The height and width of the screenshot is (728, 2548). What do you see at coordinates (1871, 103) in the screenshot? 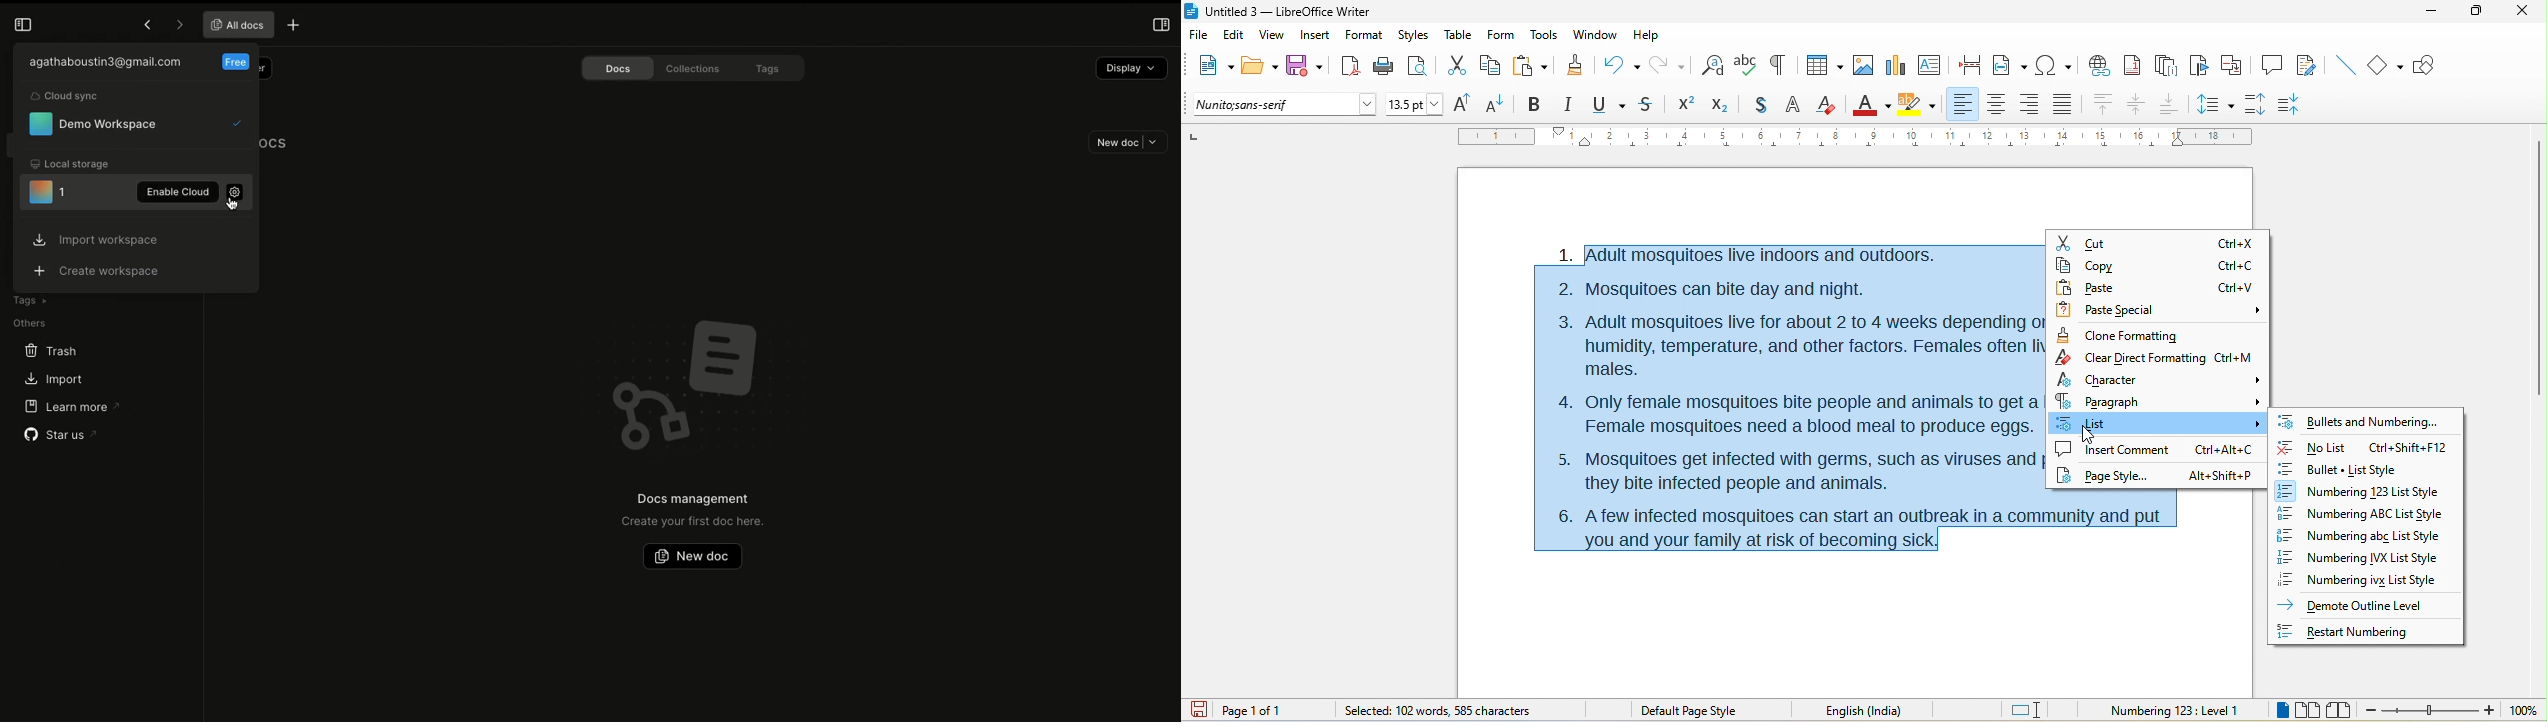
I see `font color` at bounding box center [1871, 103].